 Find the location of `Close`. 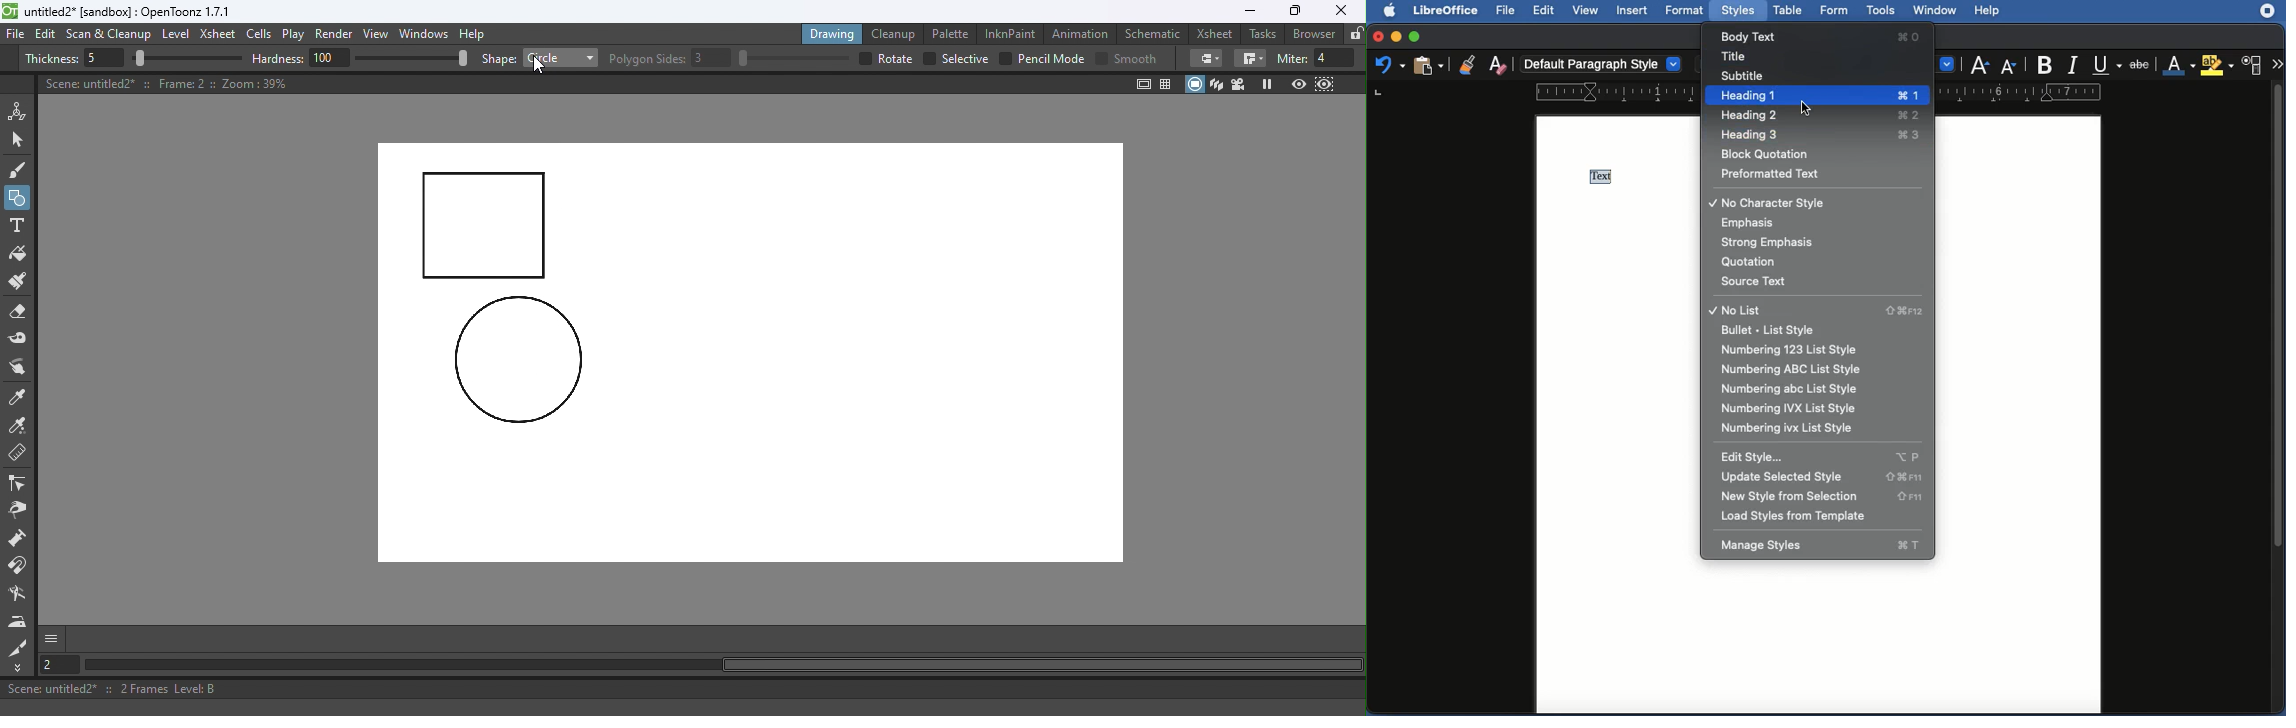

Close is located at coordinates (1377, 36).